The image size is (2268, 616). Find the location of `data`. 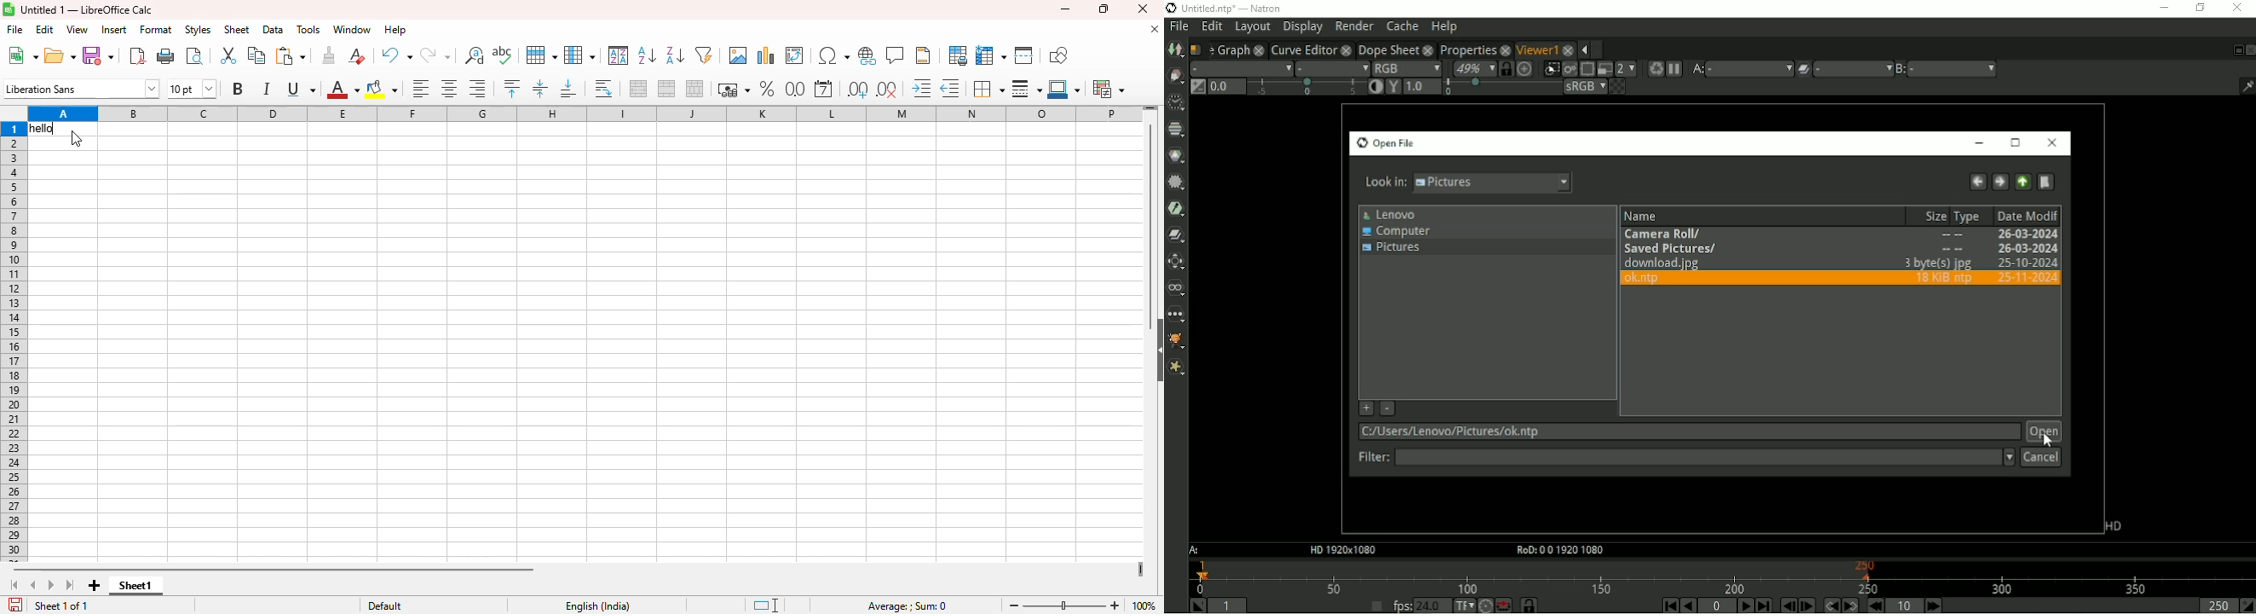

data is located at coordinates (274, 29).